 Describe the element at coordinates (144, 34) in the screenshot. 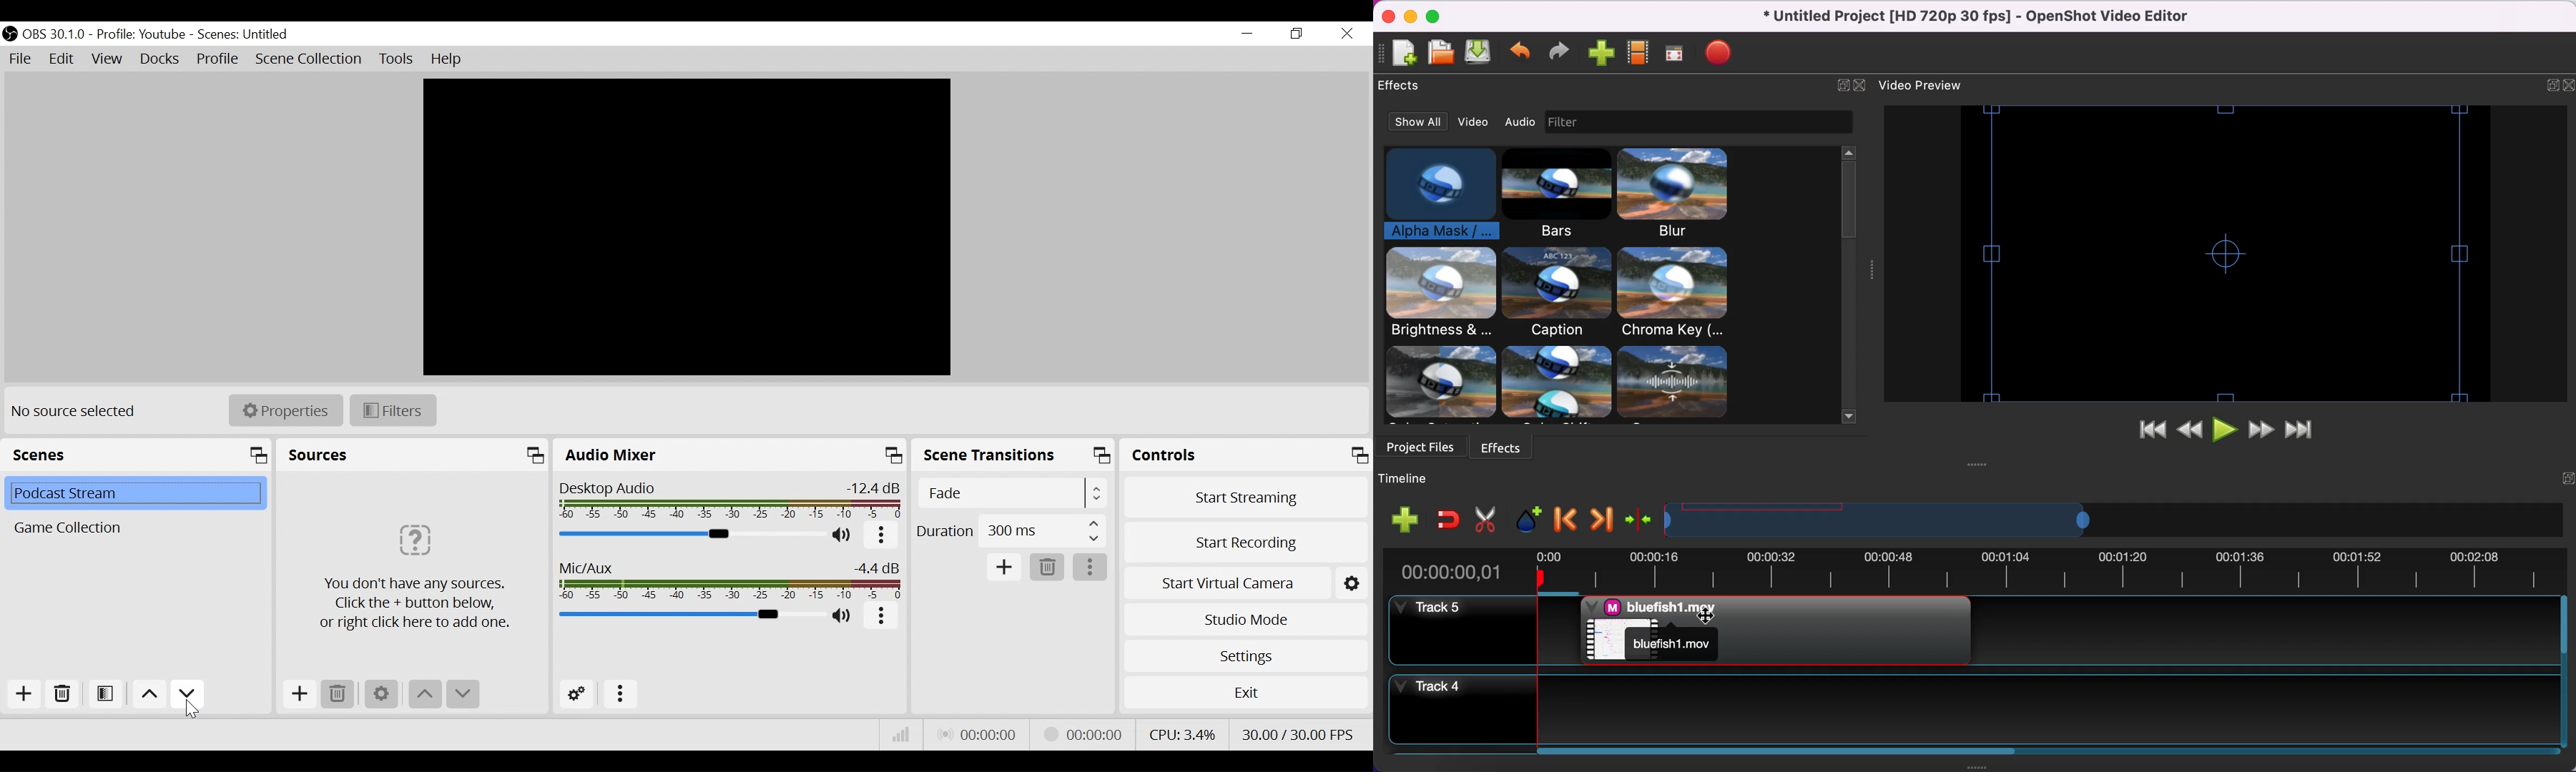

I see `Profile ` at that location.